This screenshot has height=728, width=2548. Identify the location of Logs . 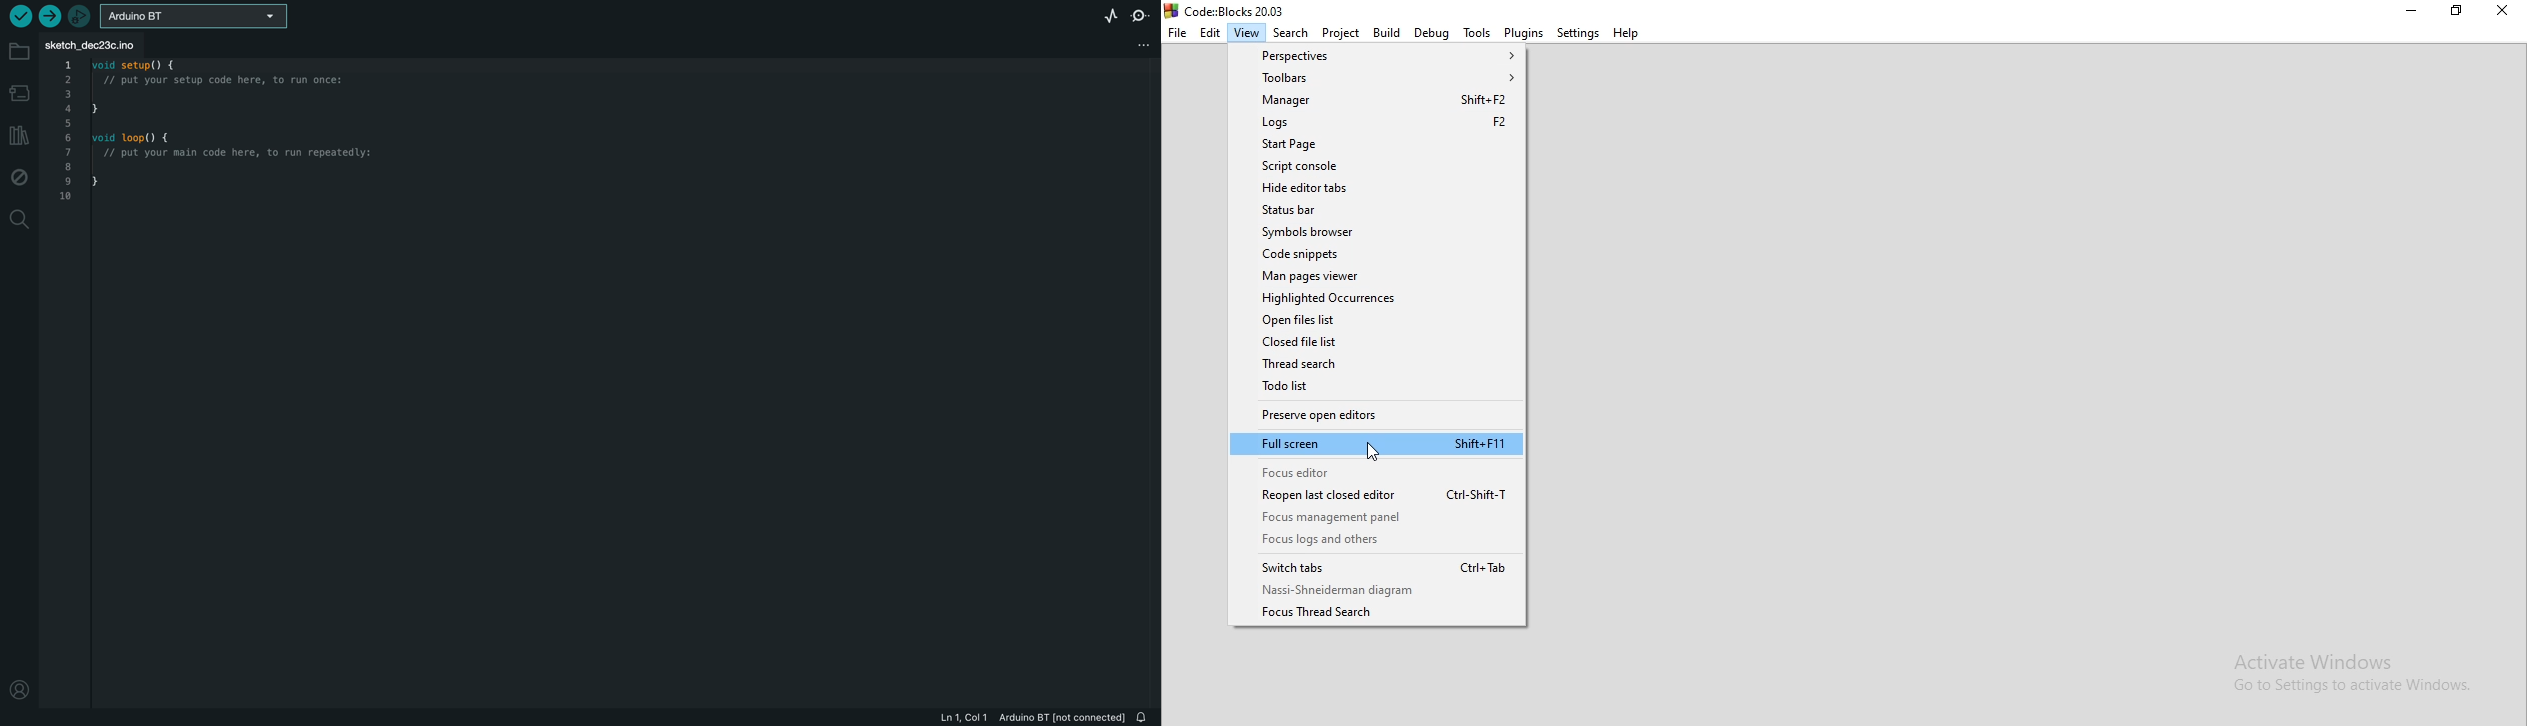
(1372, 122).